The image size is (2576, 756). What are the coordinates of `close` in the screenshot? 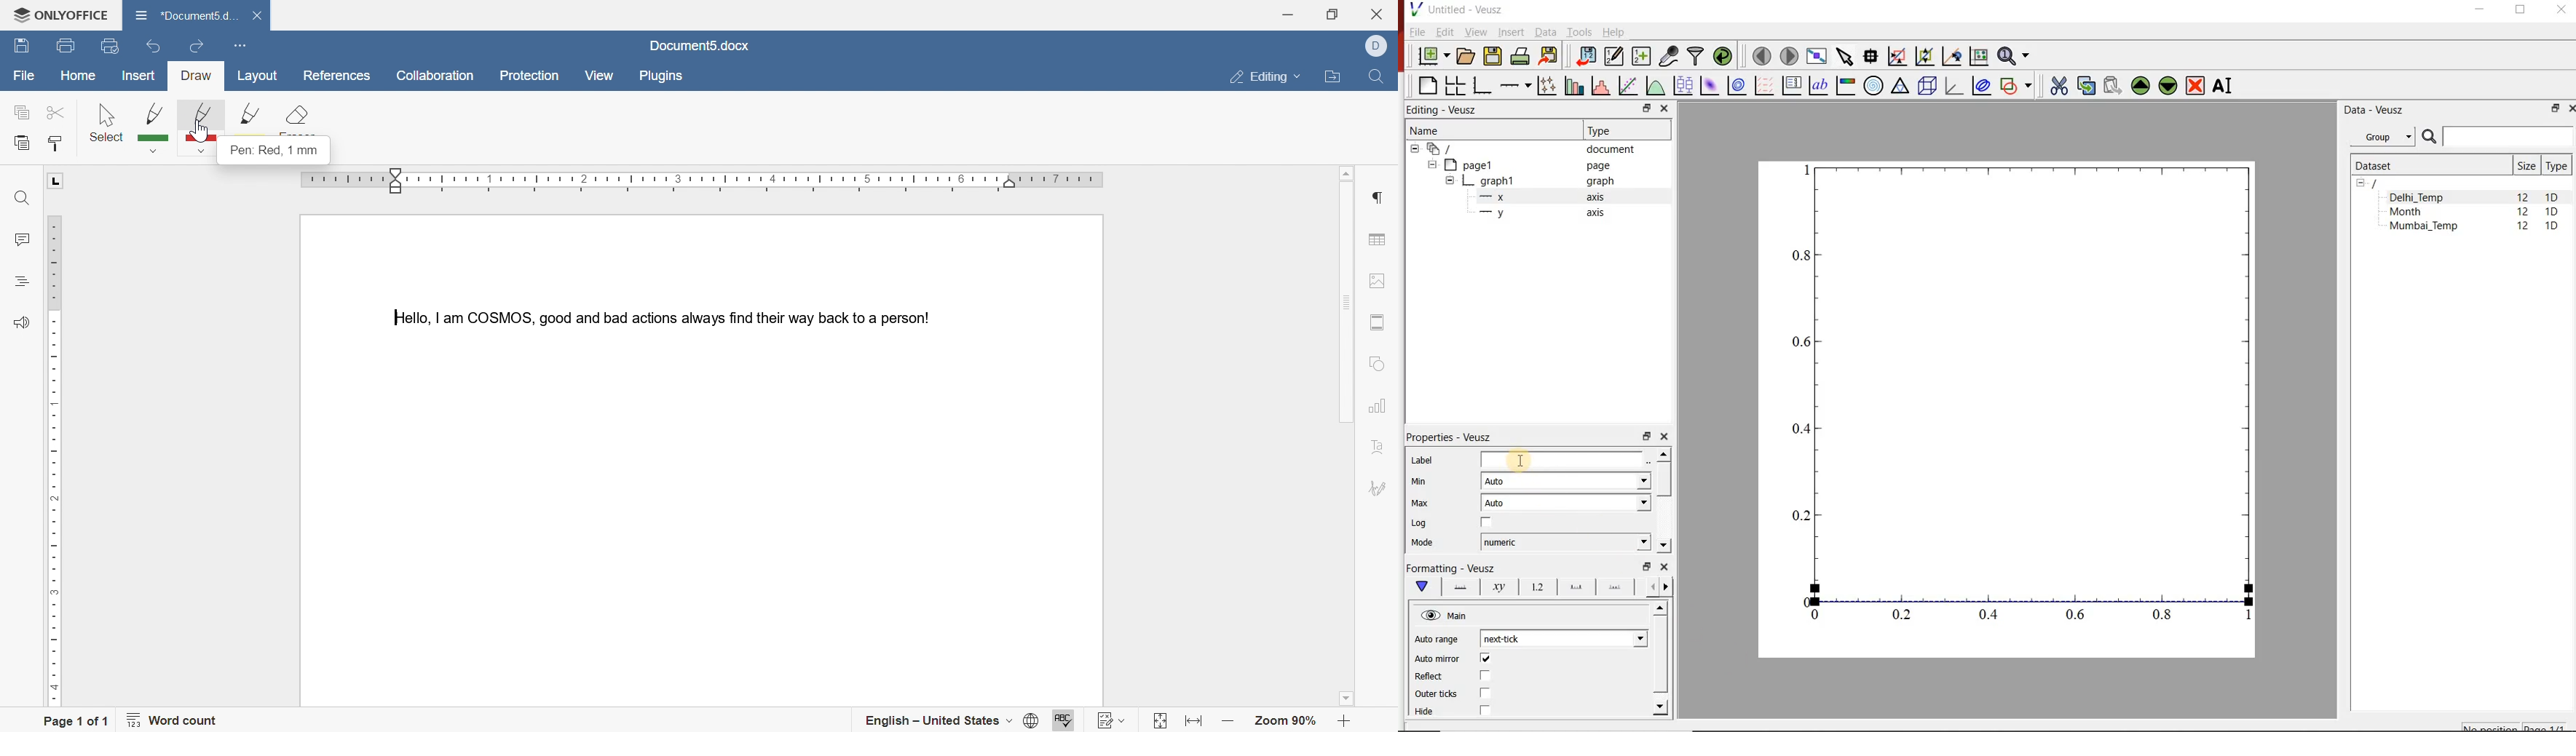 It's located at (1382, 12).